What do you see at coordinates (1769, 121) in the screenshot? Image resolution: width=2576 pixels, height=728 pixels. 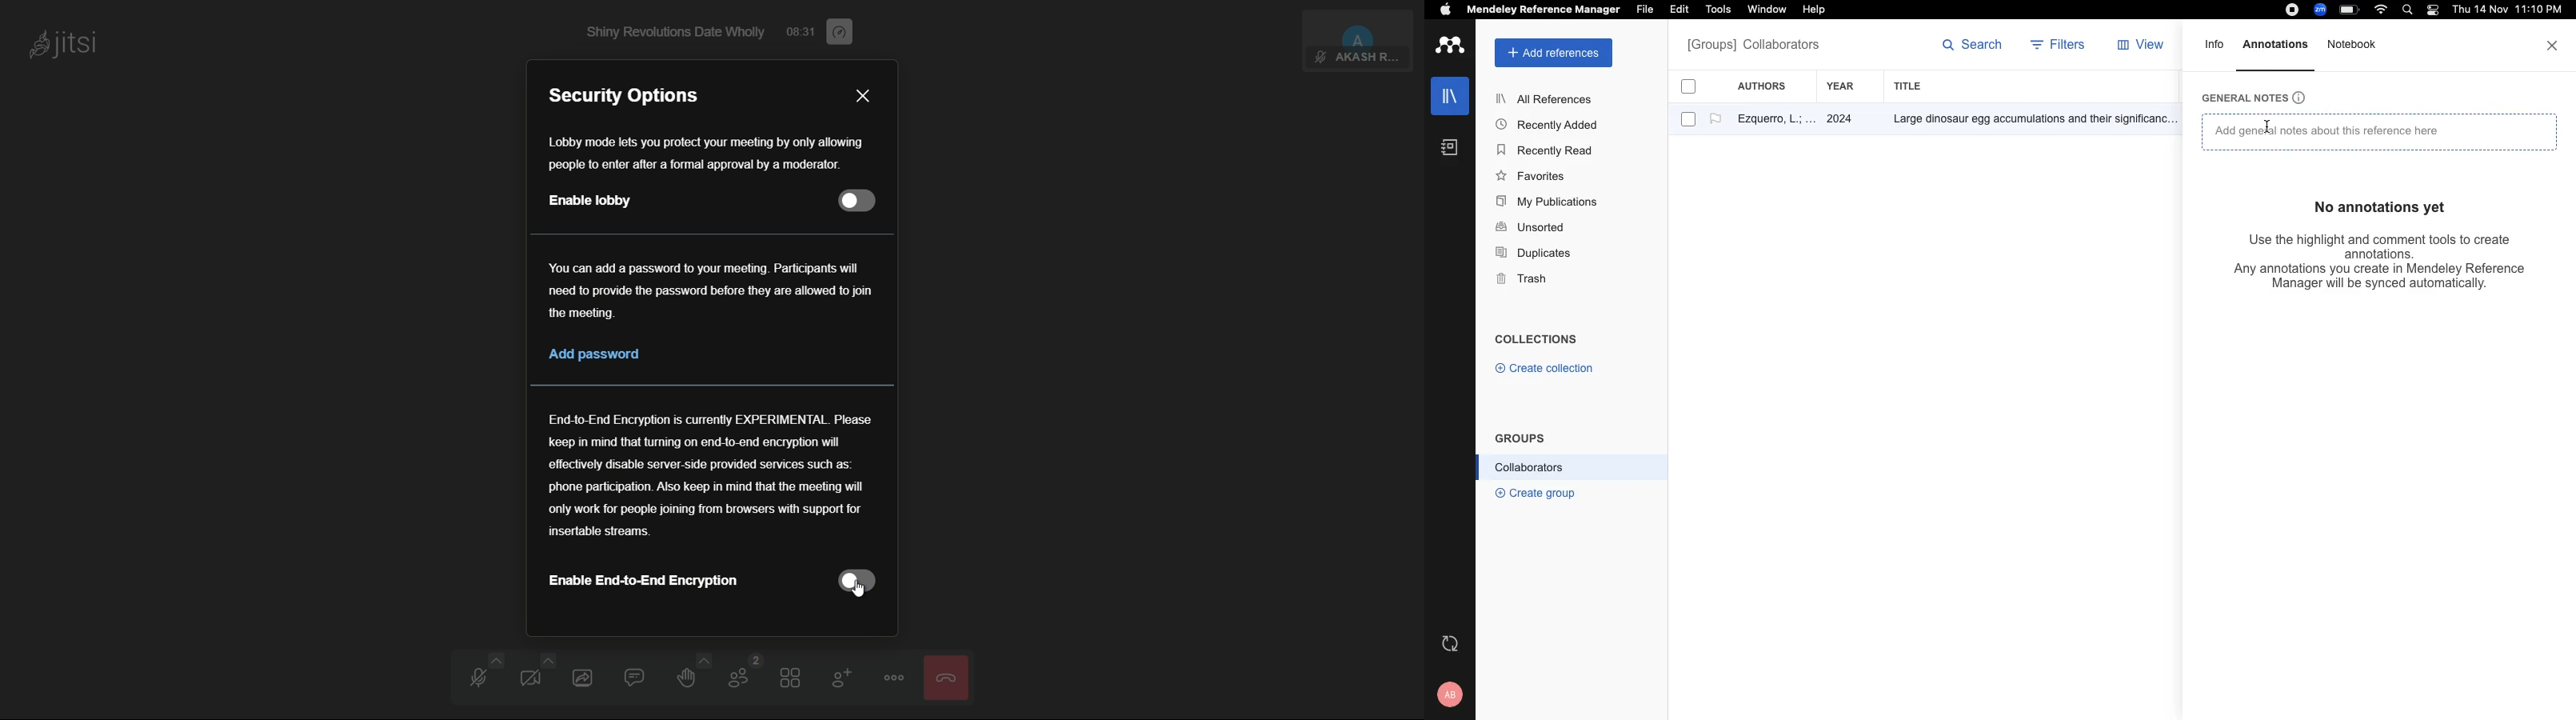 I see `author` at bounding box center [1769, 121].